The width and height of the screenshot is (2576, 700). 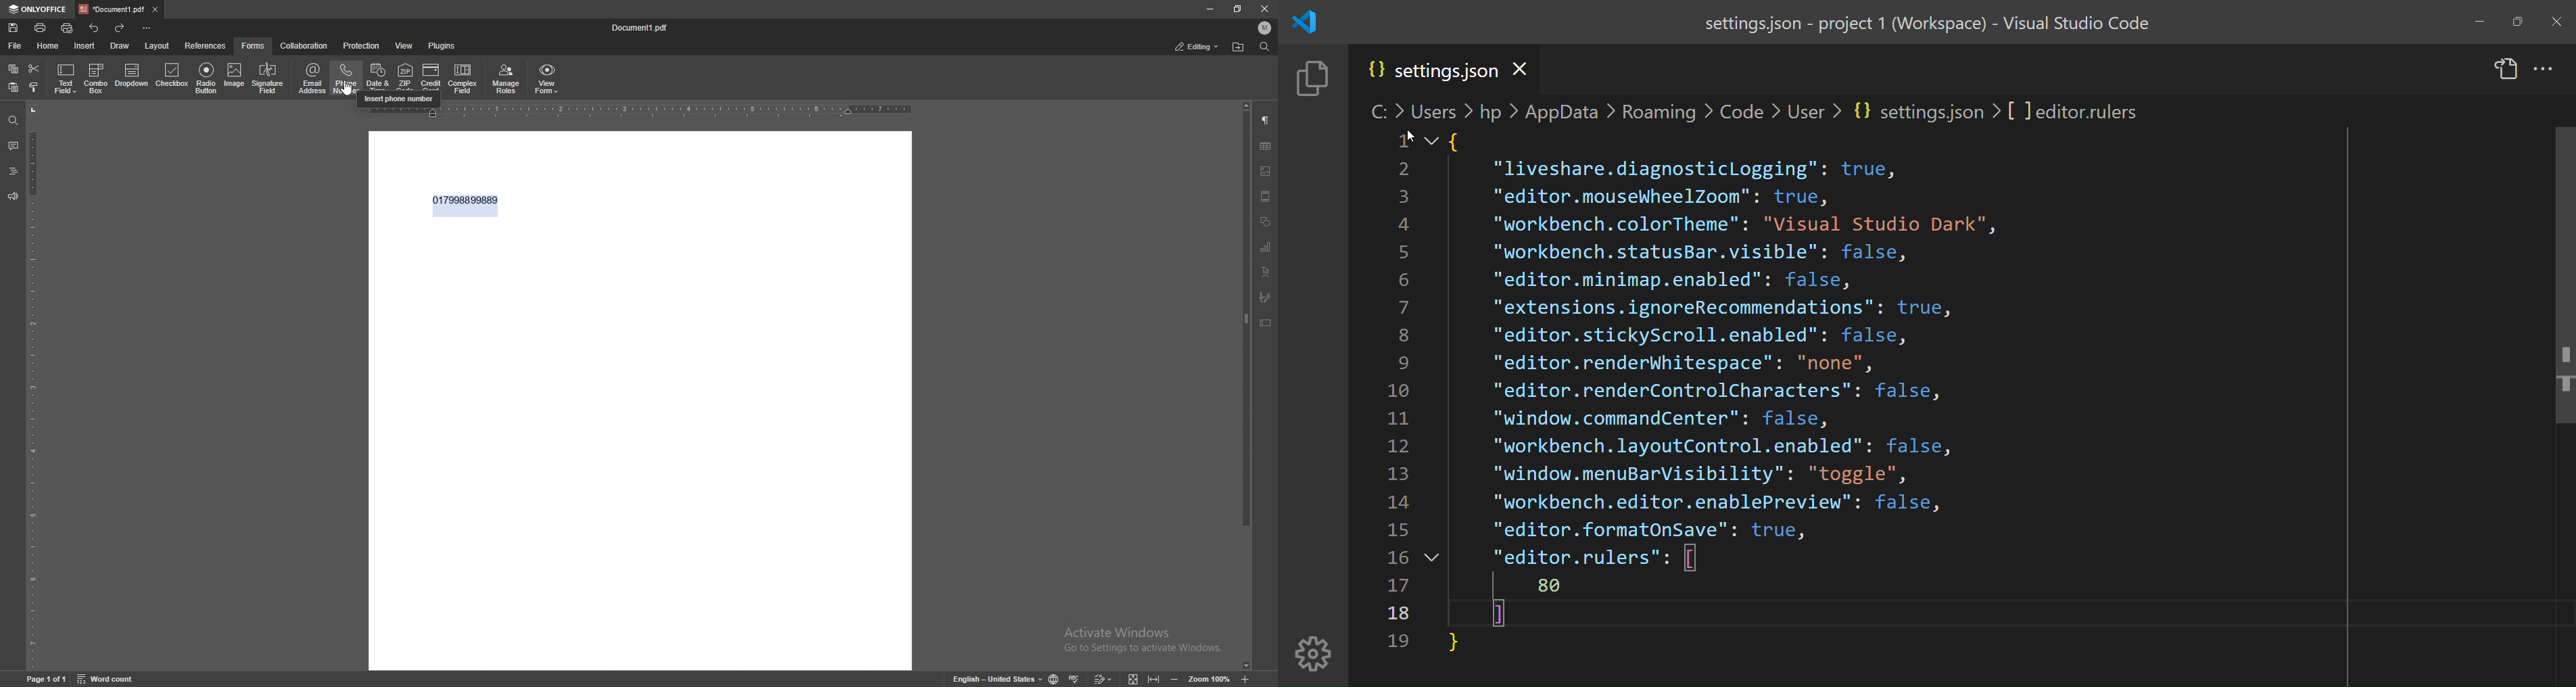 What do you see at coordinates (1266, 246) in the screenshot?
I see `chart` at bounding box center [1266, 246].